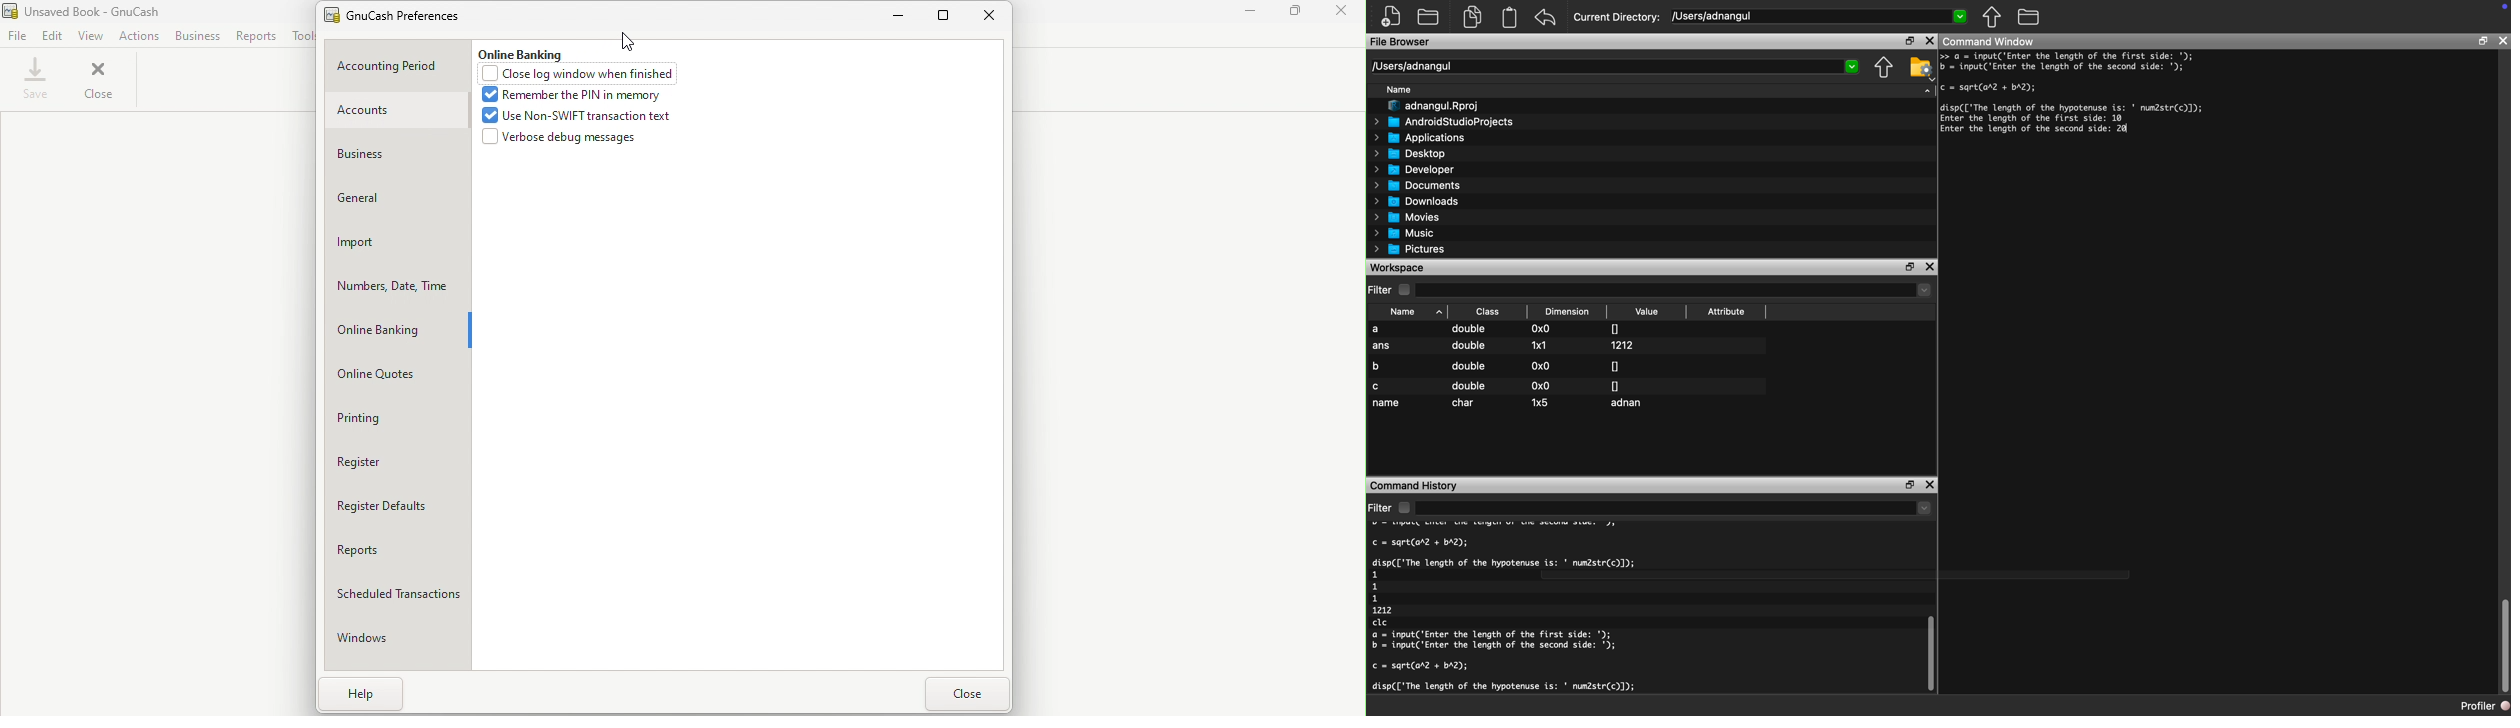 The height and width of the screenshot is (728, 2520). What do you see at coordinates (2504, 41) in the screenshot?
I see `close` at bounding box center [2504, 41].